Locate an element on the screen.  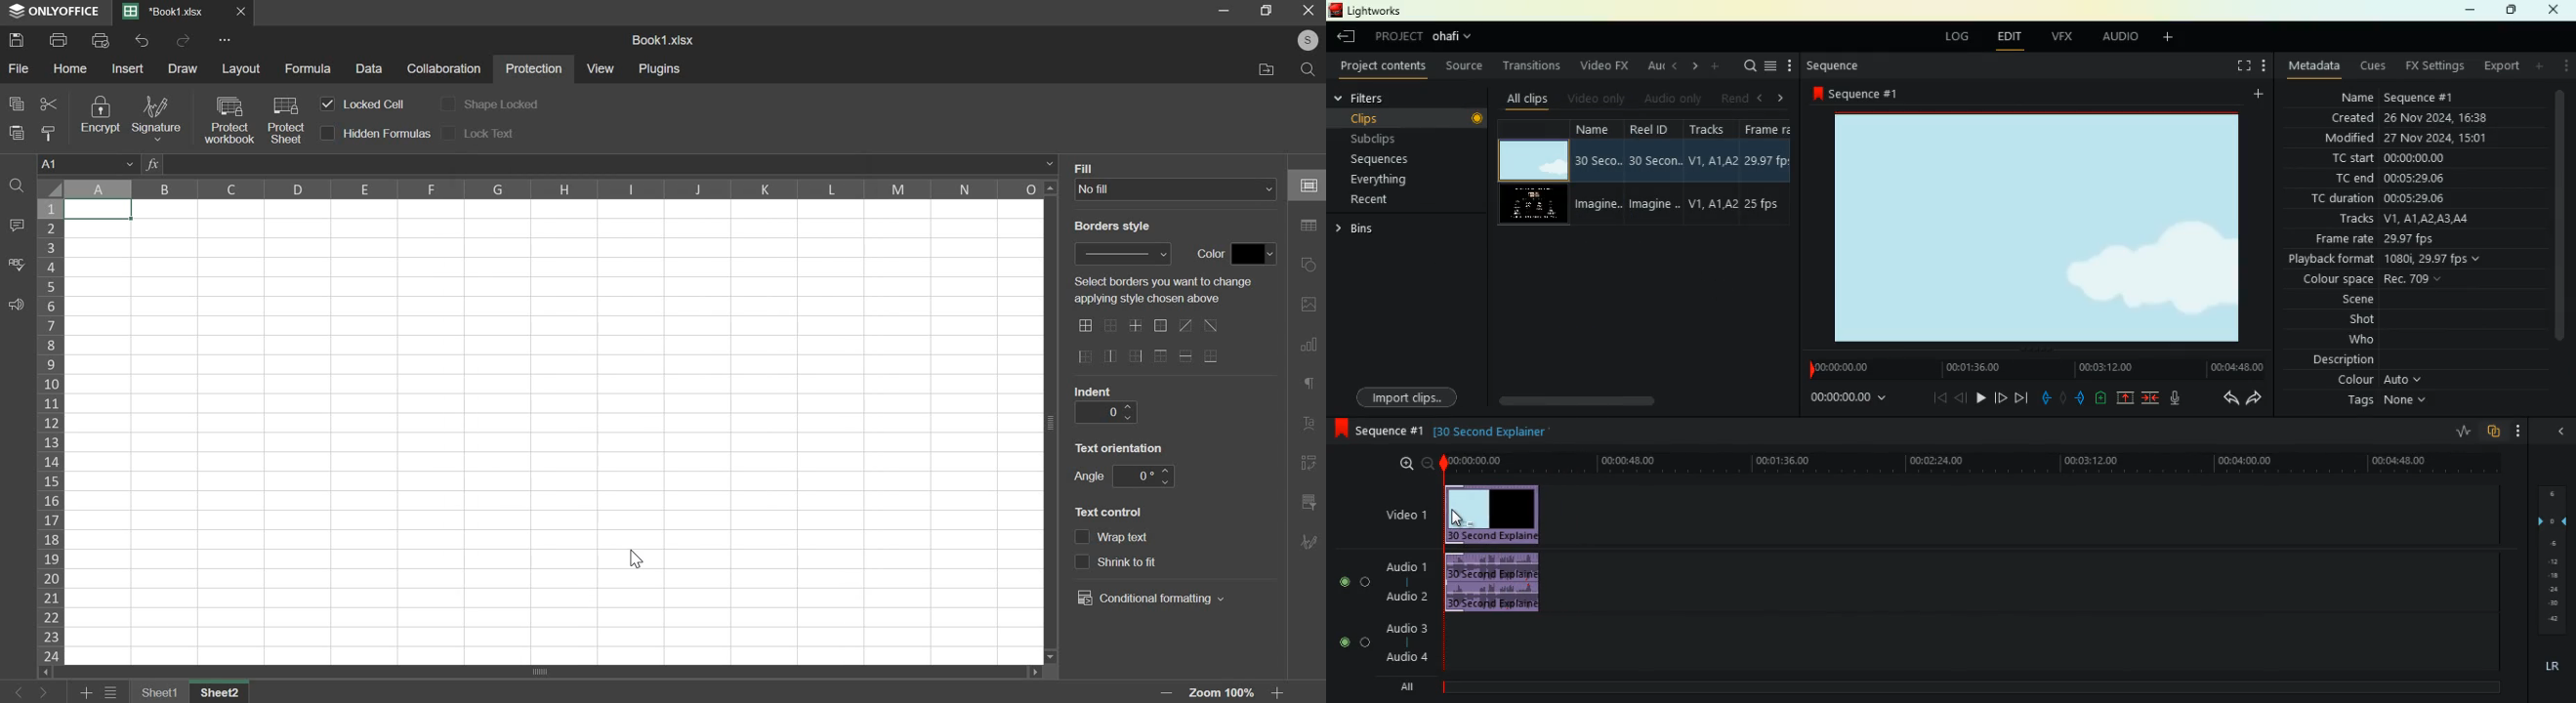
zoom out is located at coordinates (1170, 693).